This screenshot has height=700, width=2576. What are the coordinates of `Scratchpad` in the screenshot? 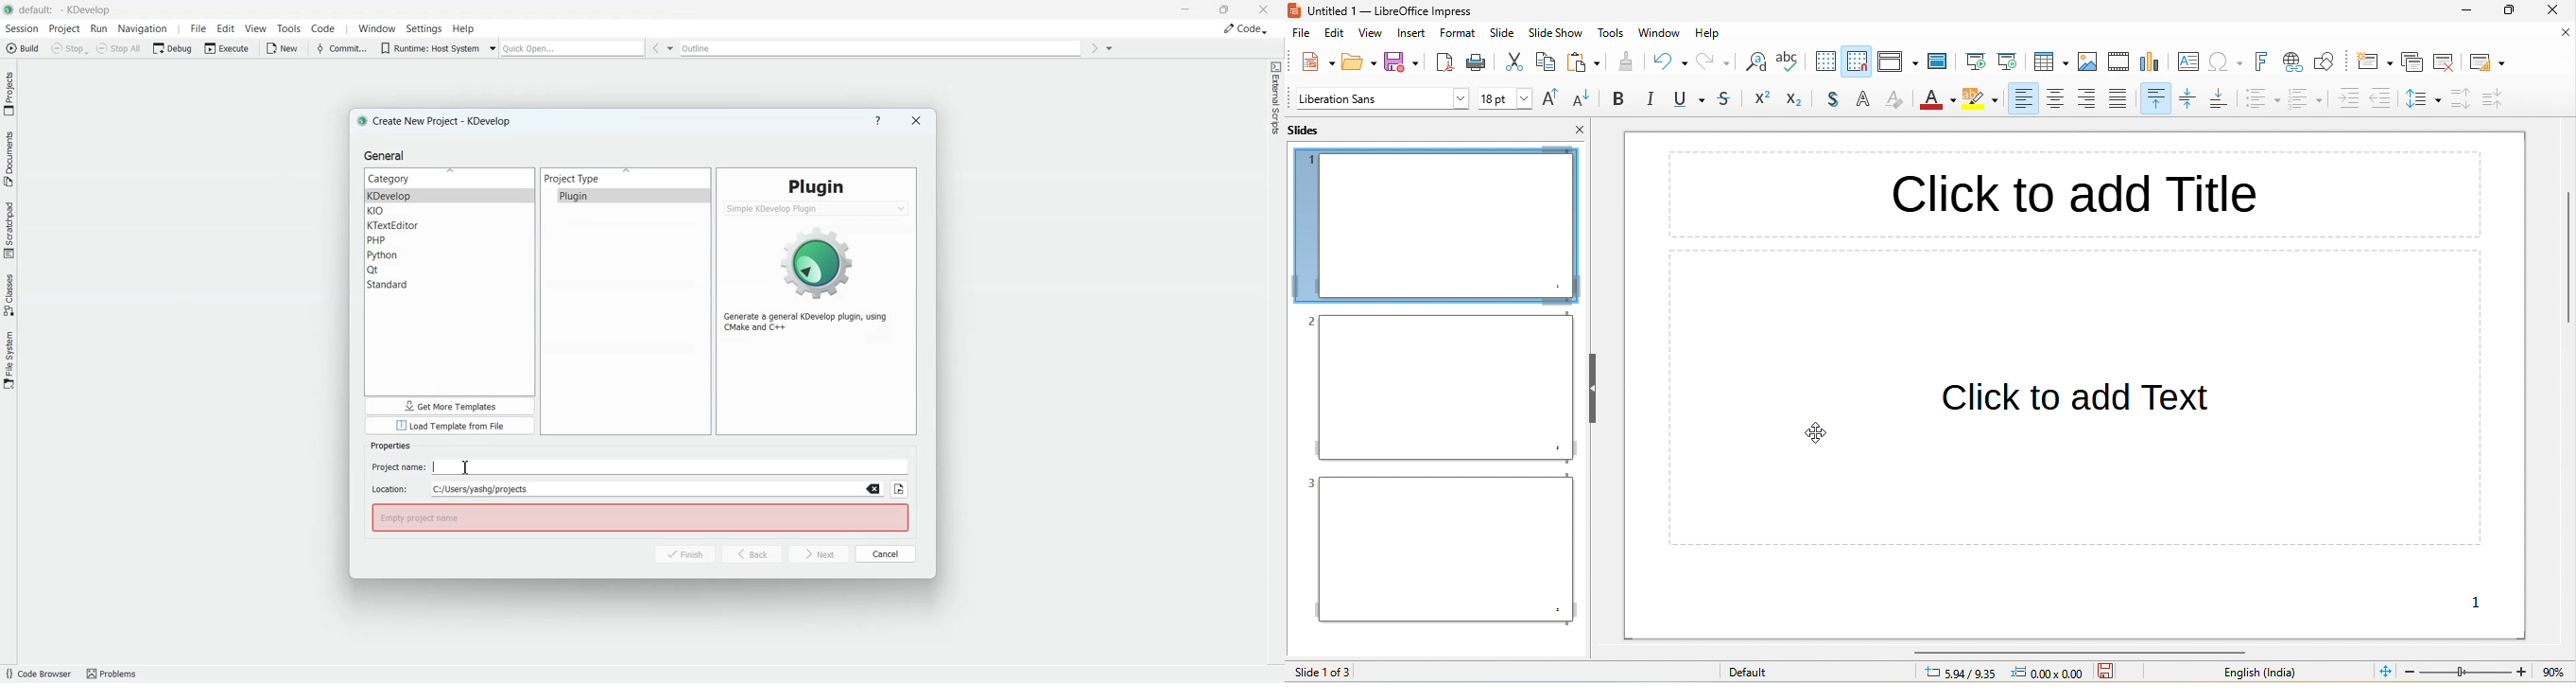 It's located at (9, 229).